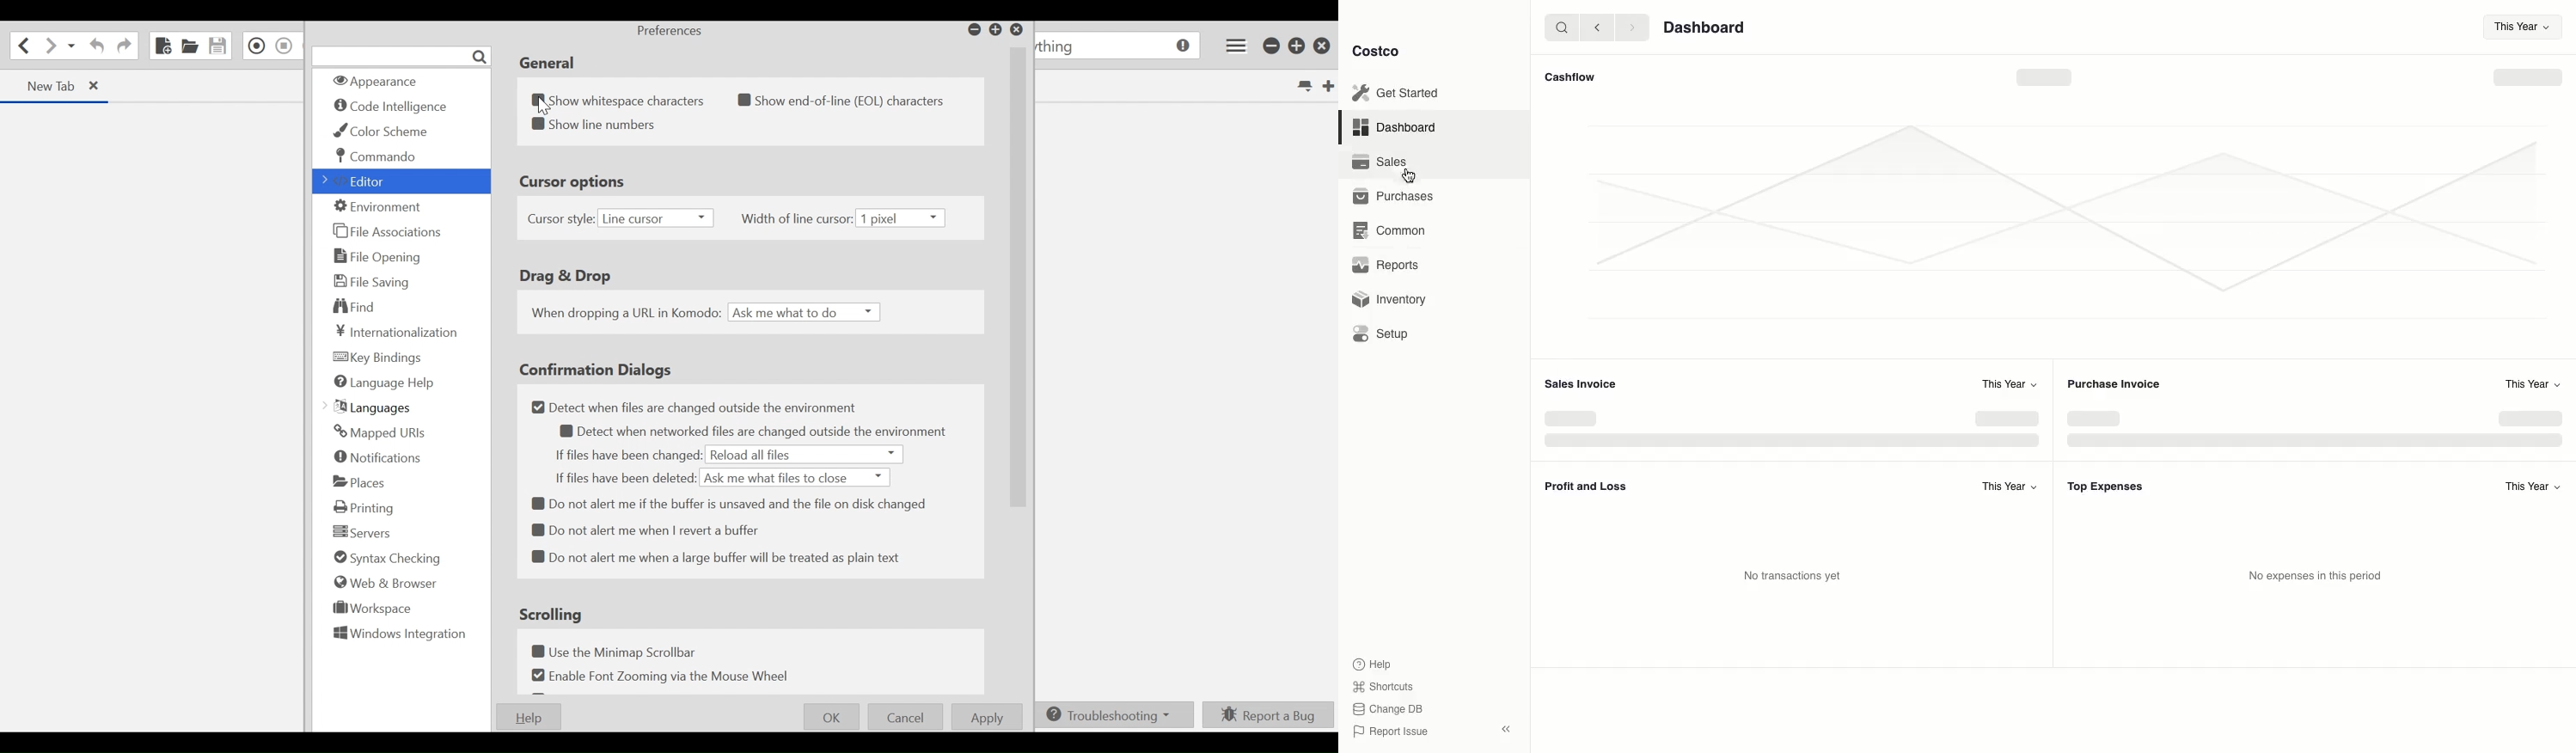 This screenshot has height=756, width=2576. I want to click on Get Started, so click(1395, 92).